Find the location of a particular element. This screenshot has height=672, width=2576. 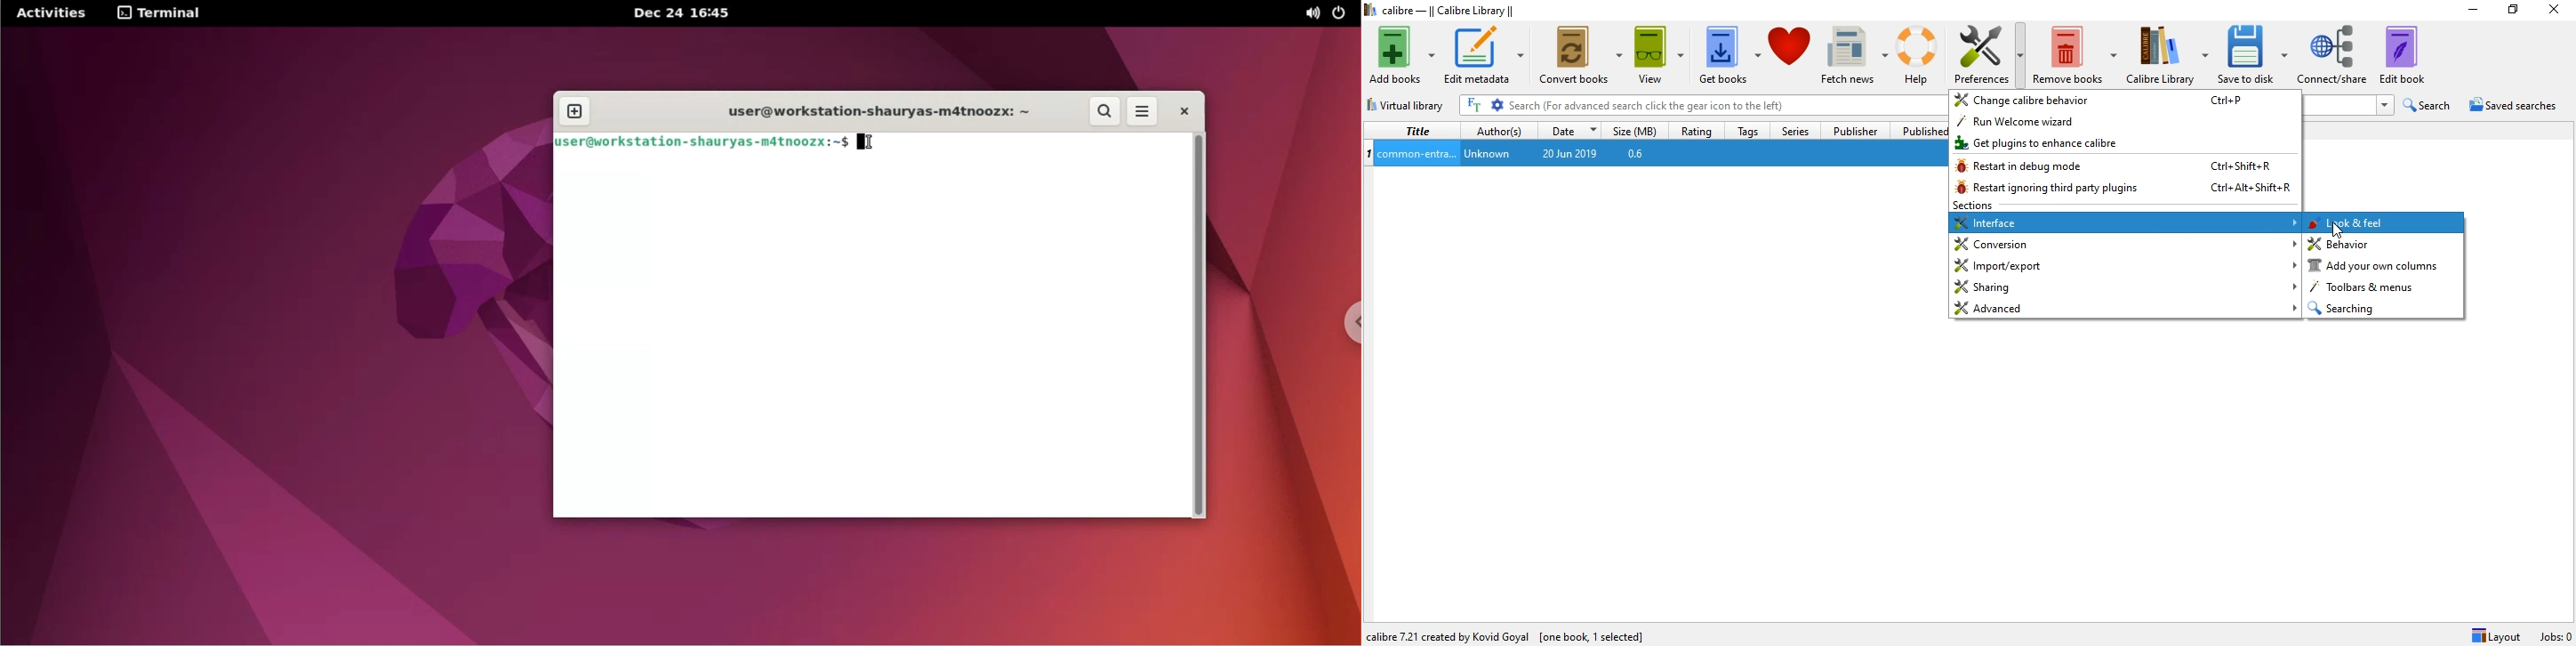

add your own column is located at coordinates (2384, 266).